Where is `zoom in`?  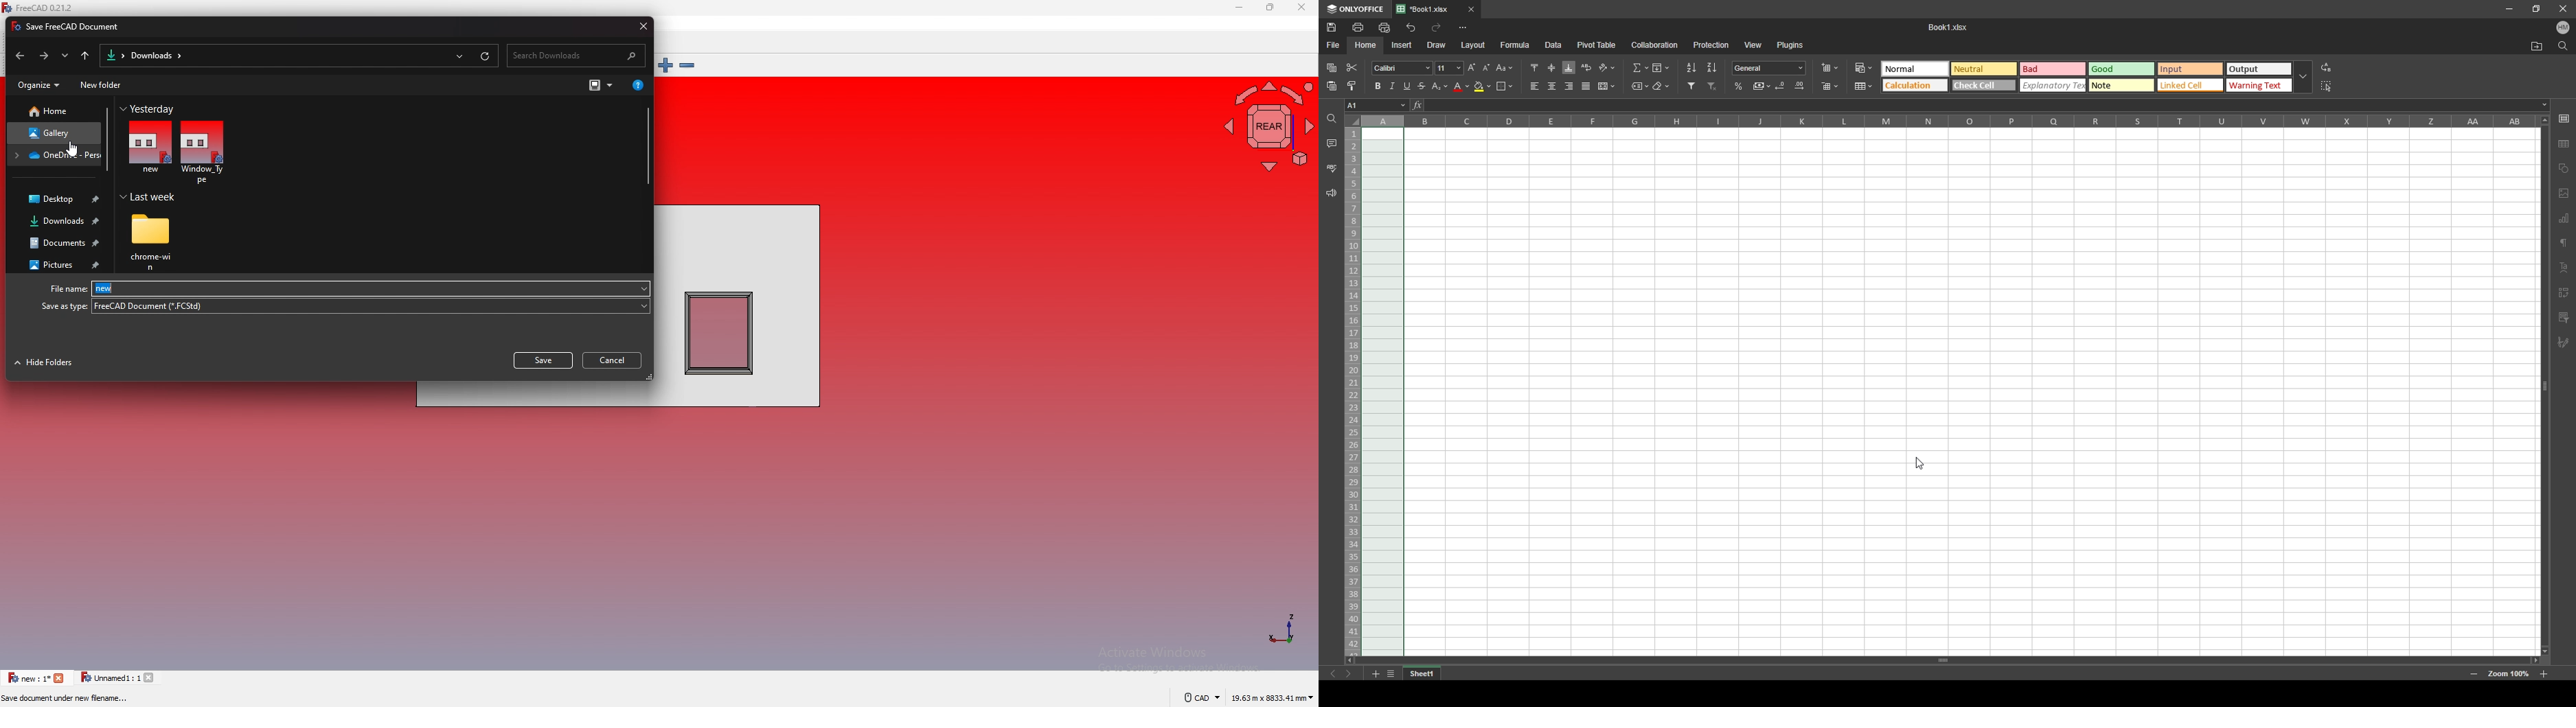 zoom in is located at coordinates (2543, 674).